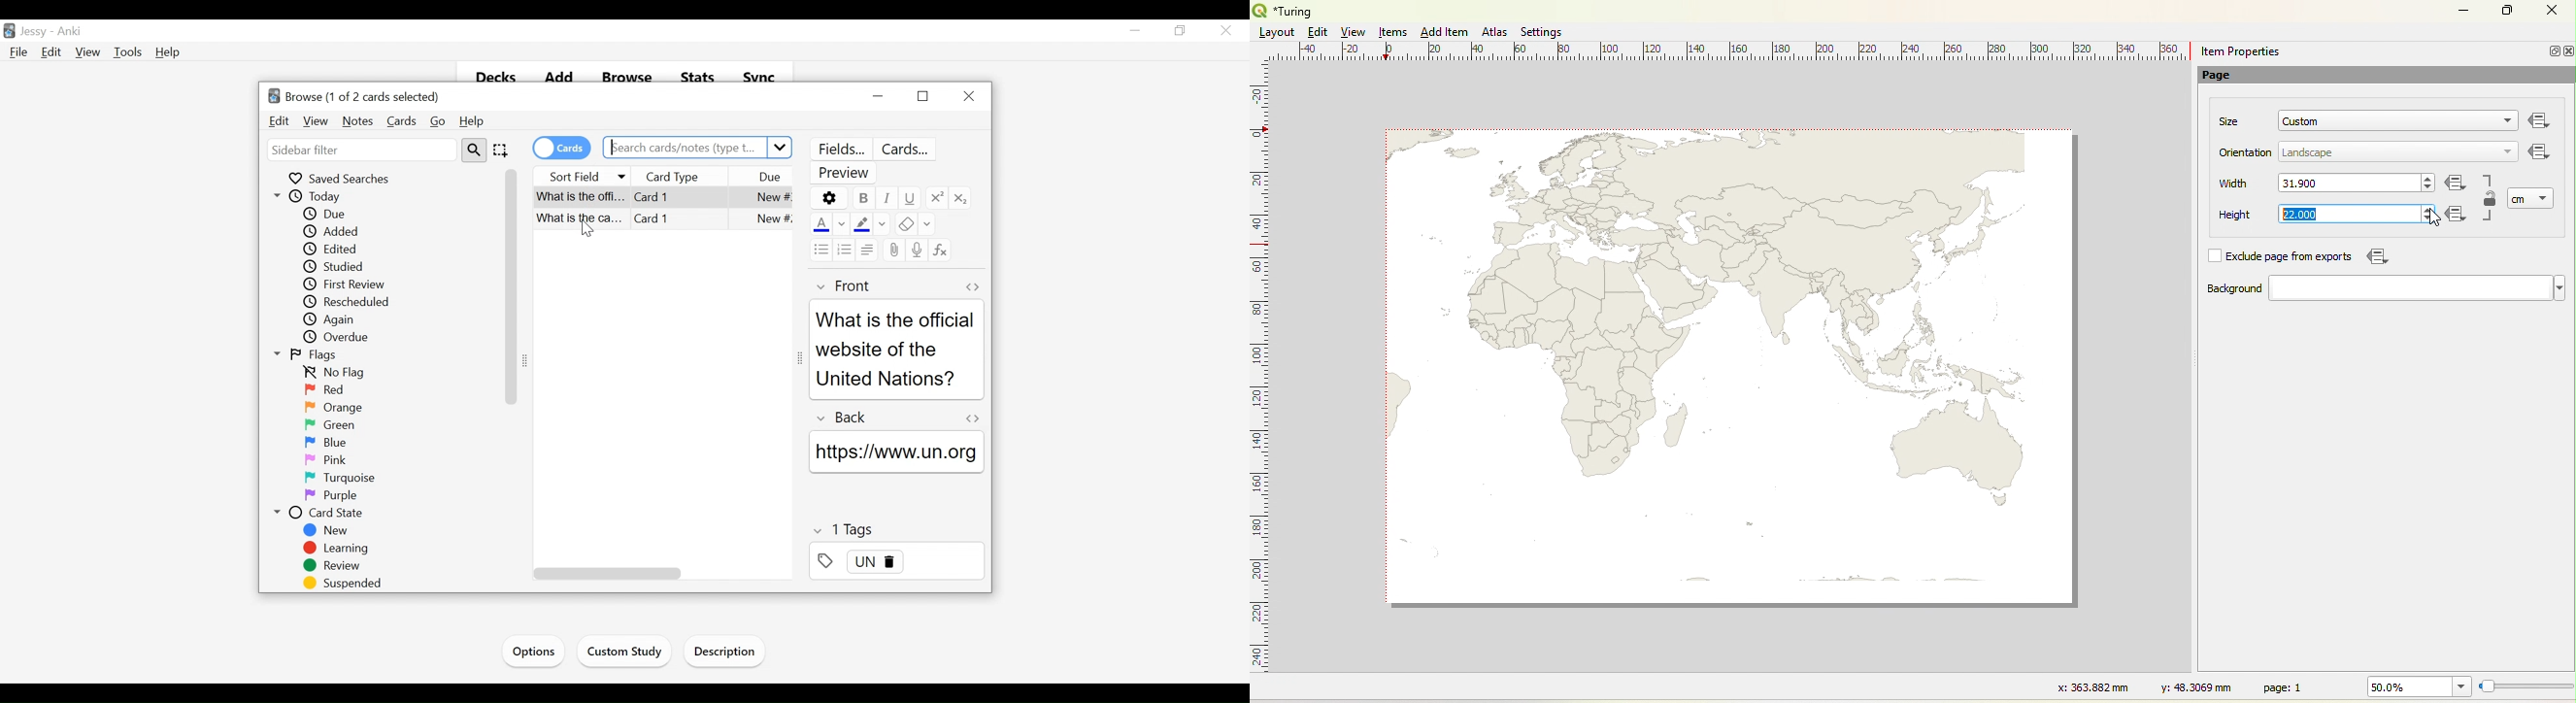 The image size is (2576, 728). Describe the element at coordinates (2190, 686) in the screenshot. I see `y: 48.3069 mm` at that location.